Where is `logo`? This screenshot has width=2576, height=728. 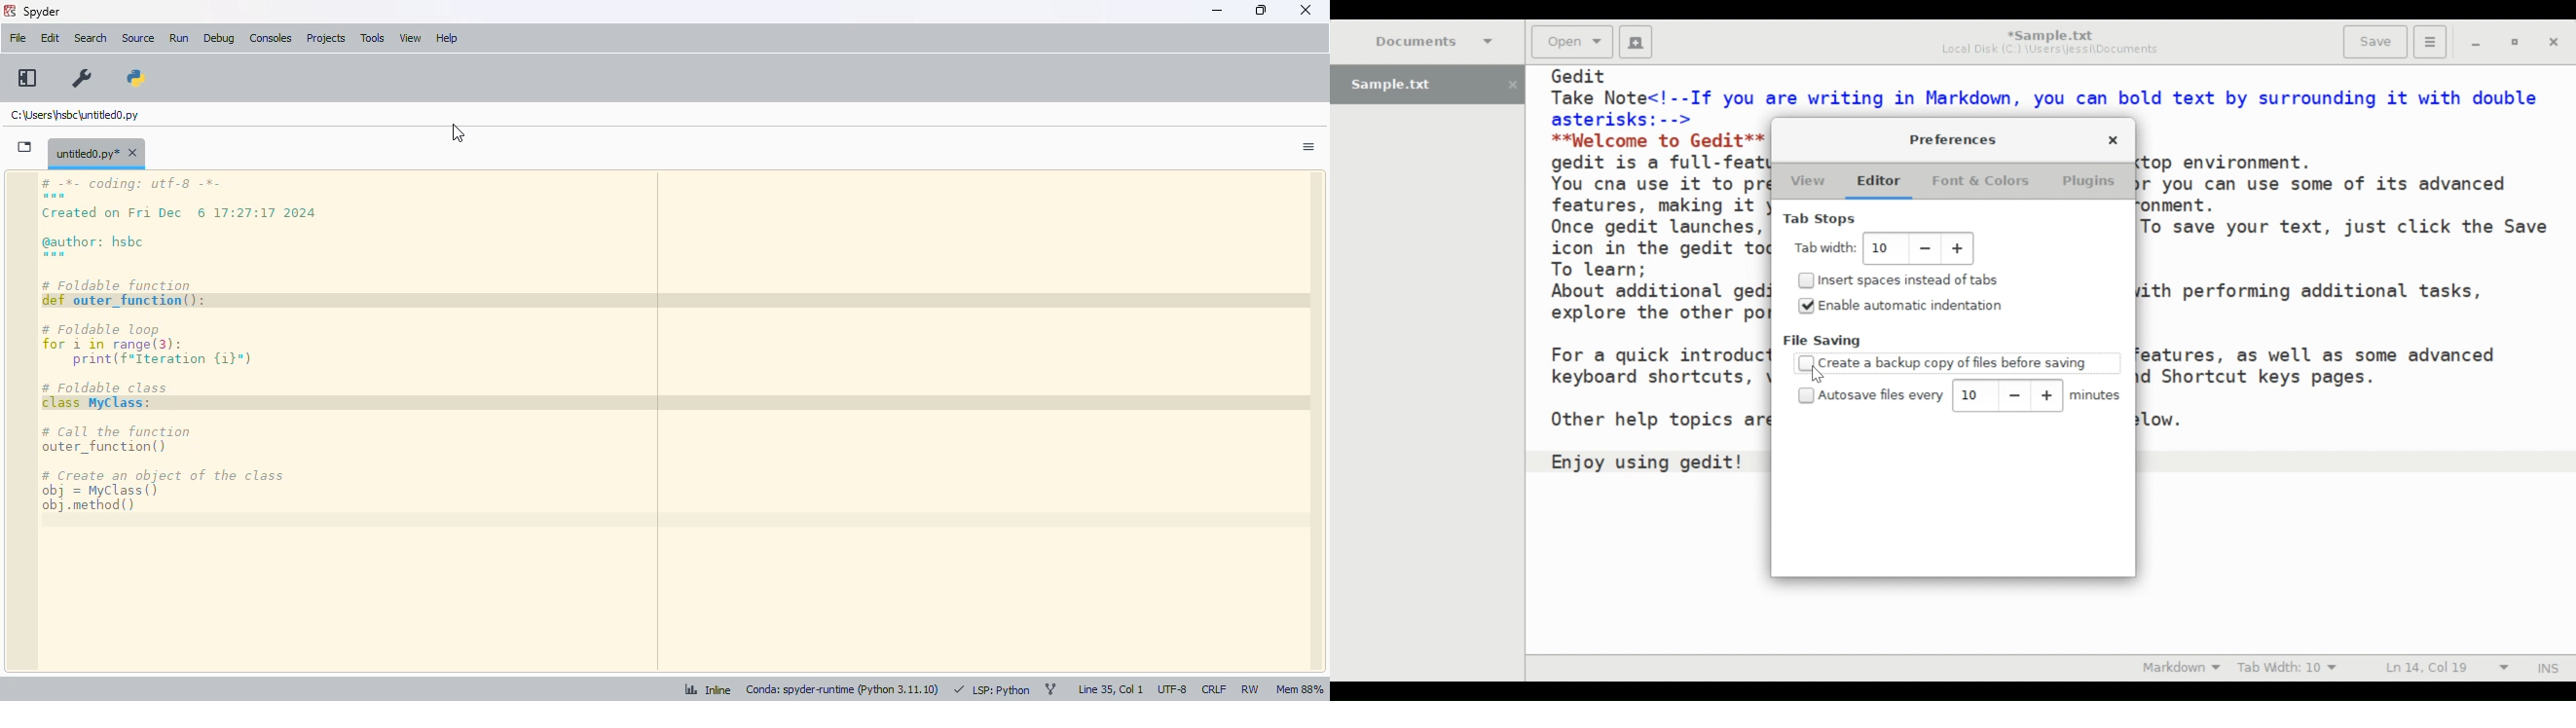 logo is located at coordinates (10, 11).